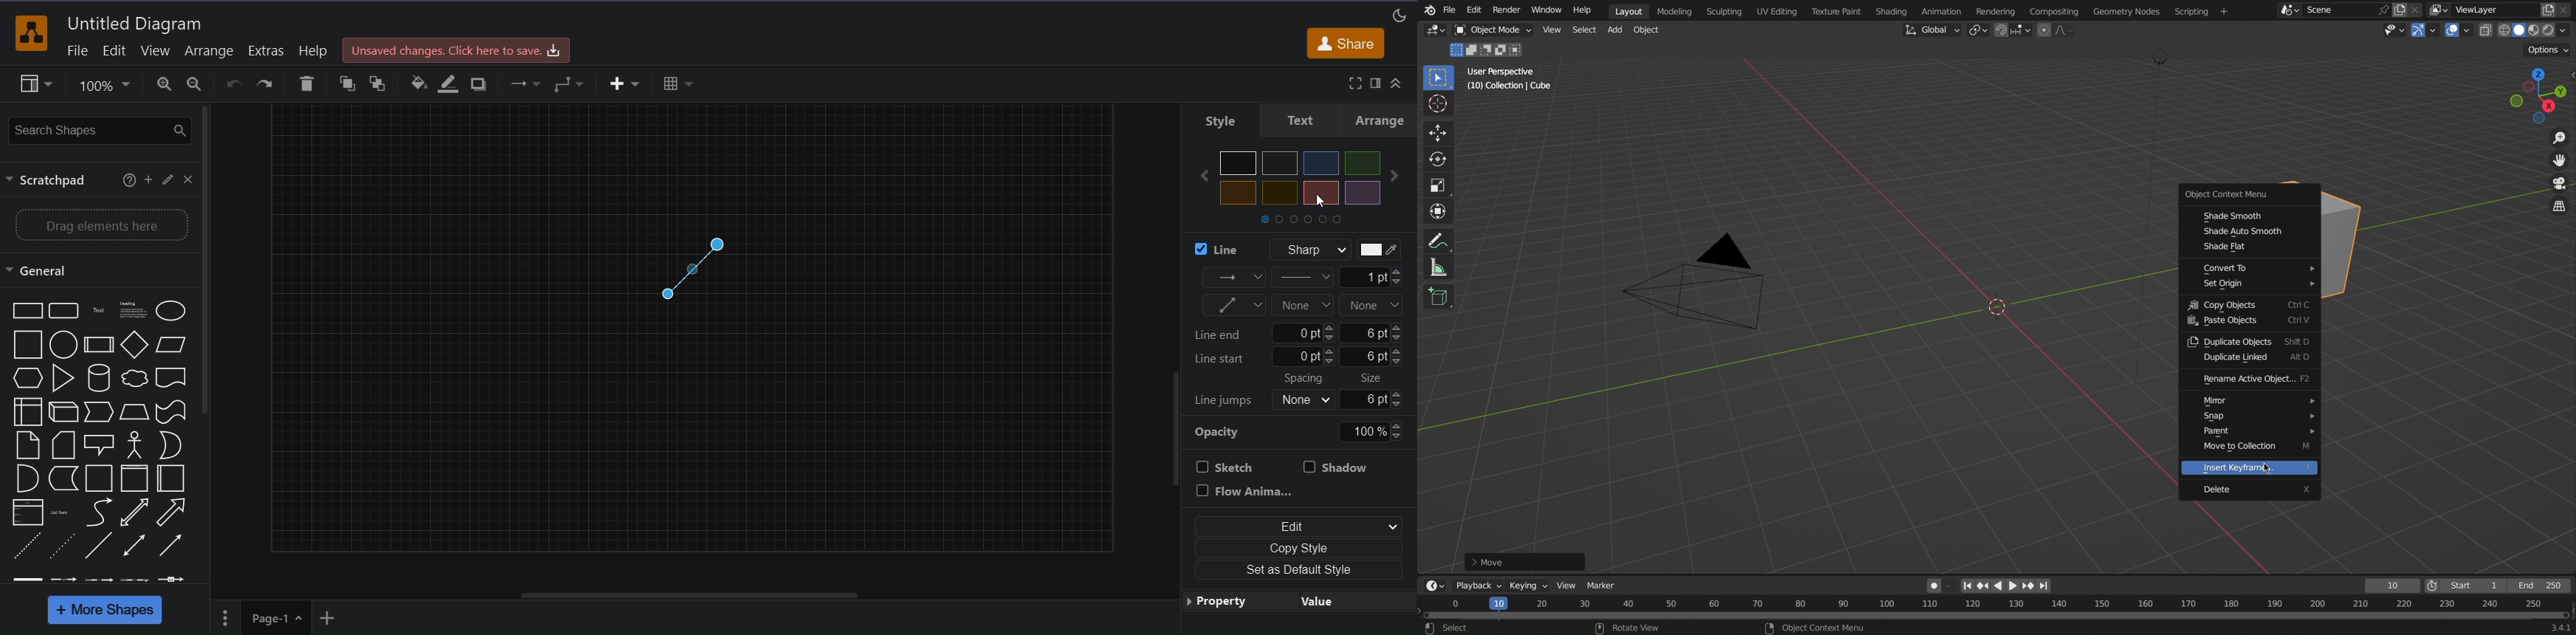 This screenshot has width=2576, height=644. What do you see at coordinates (450, 82) in the screenshot?
I see `line color` at bounding box center [450, 82].